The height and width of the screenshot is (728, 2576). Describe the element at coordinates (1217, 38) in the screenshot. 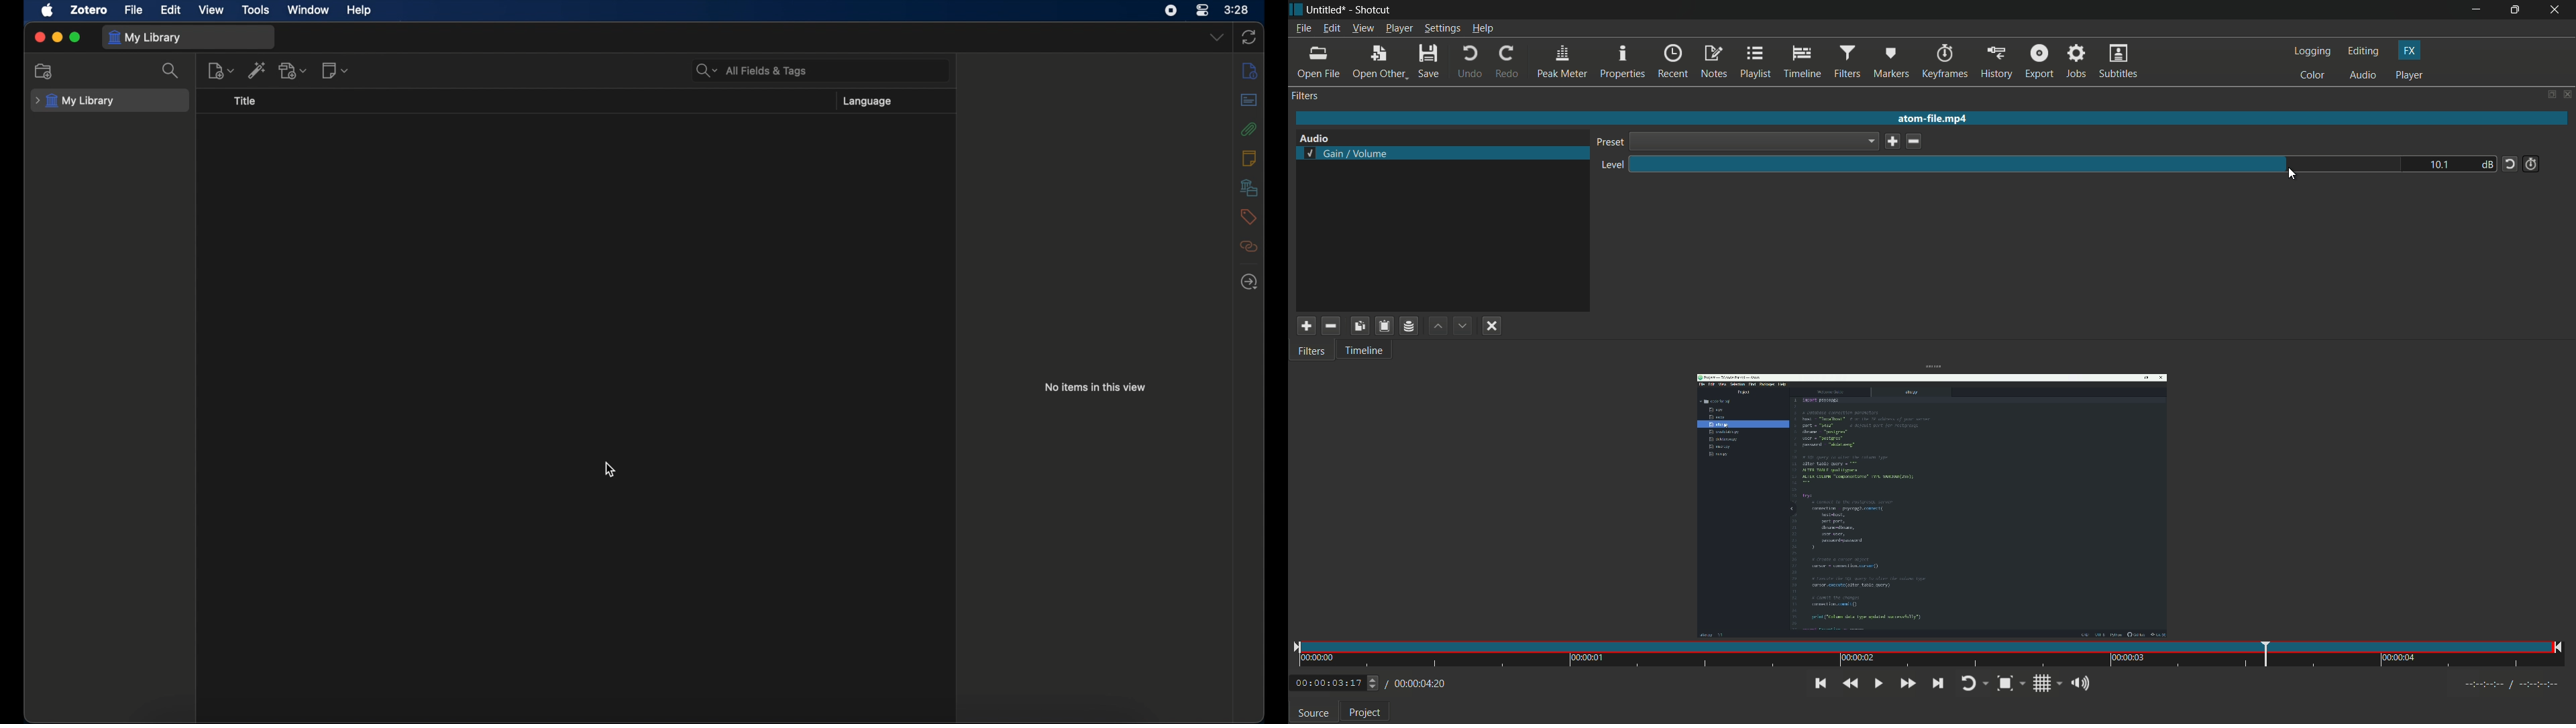

I see `dropdown` at that location.